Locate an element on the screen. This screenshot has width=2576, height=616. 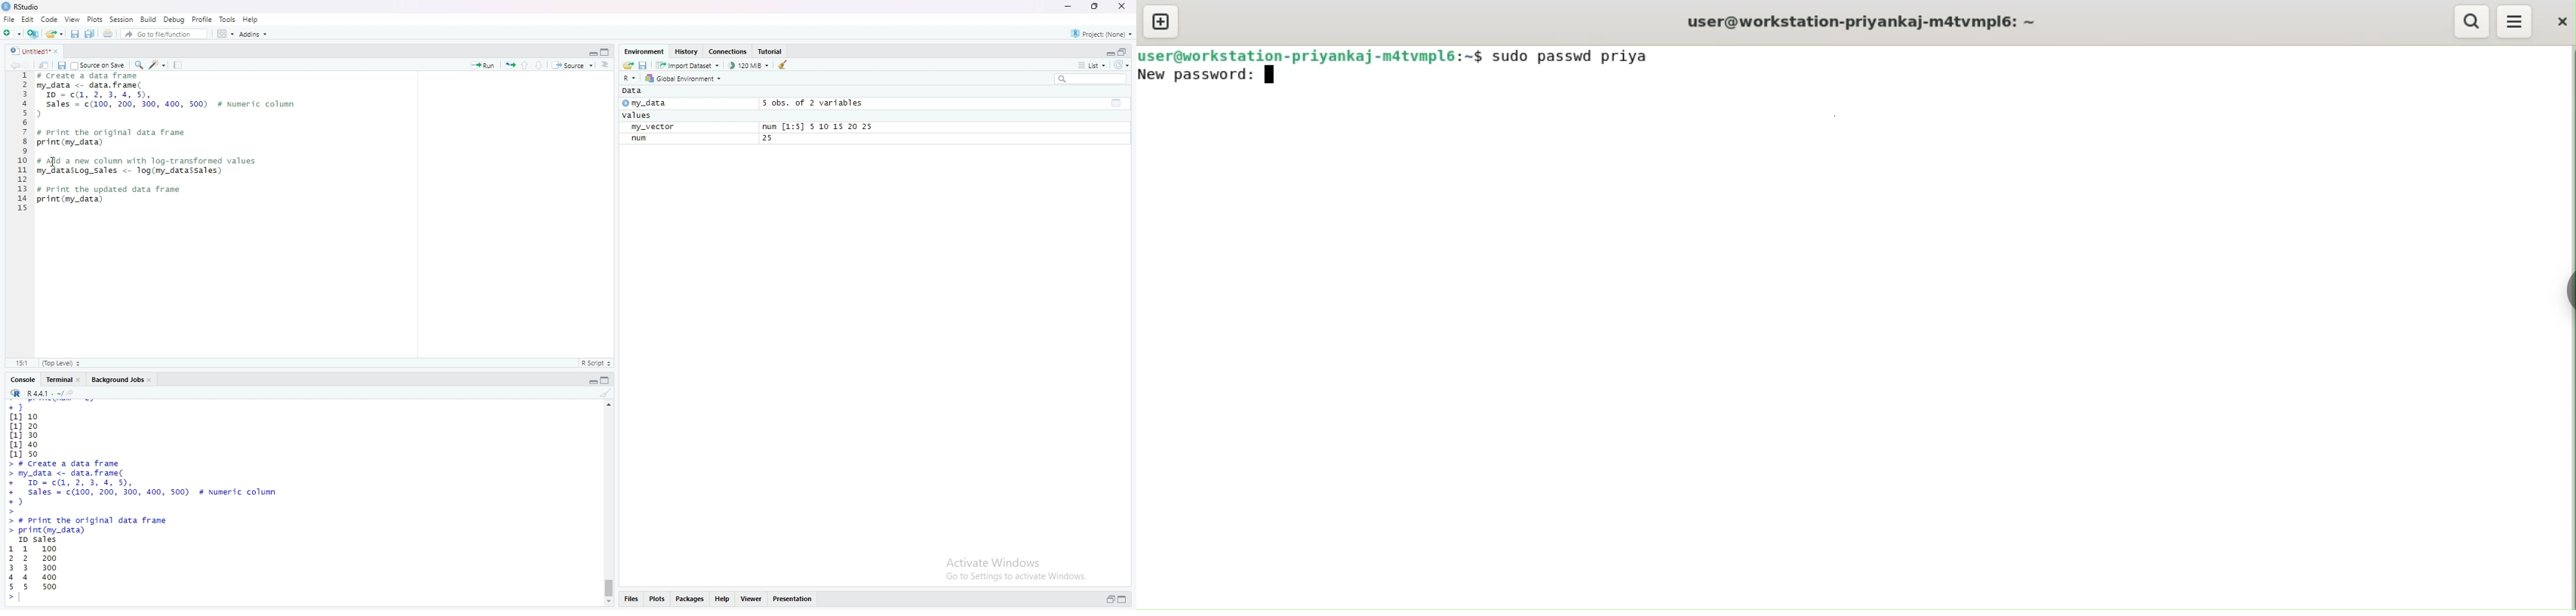
search is located at coordinates (2471, 22).